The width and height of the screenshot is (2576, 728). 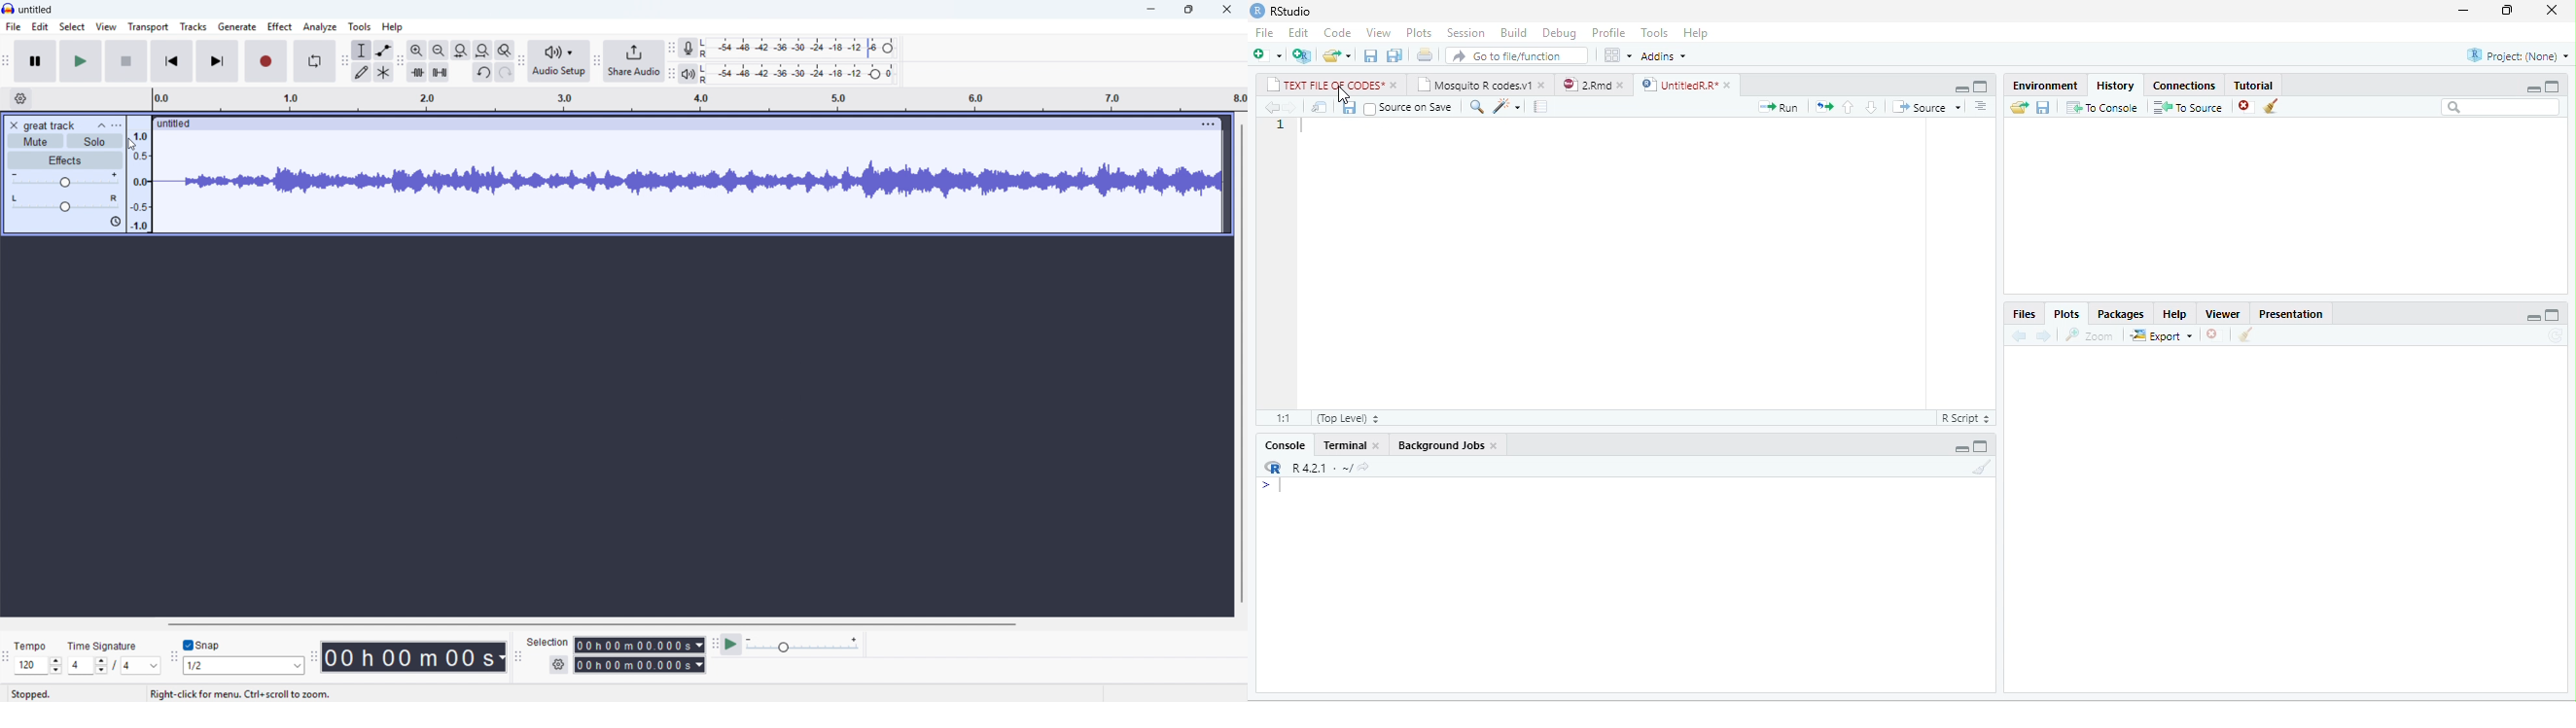 What do you see at coordinates (672, 48) in the screenshot?
I see `Recording metre toolbar ` at bounding box center [672, 48].